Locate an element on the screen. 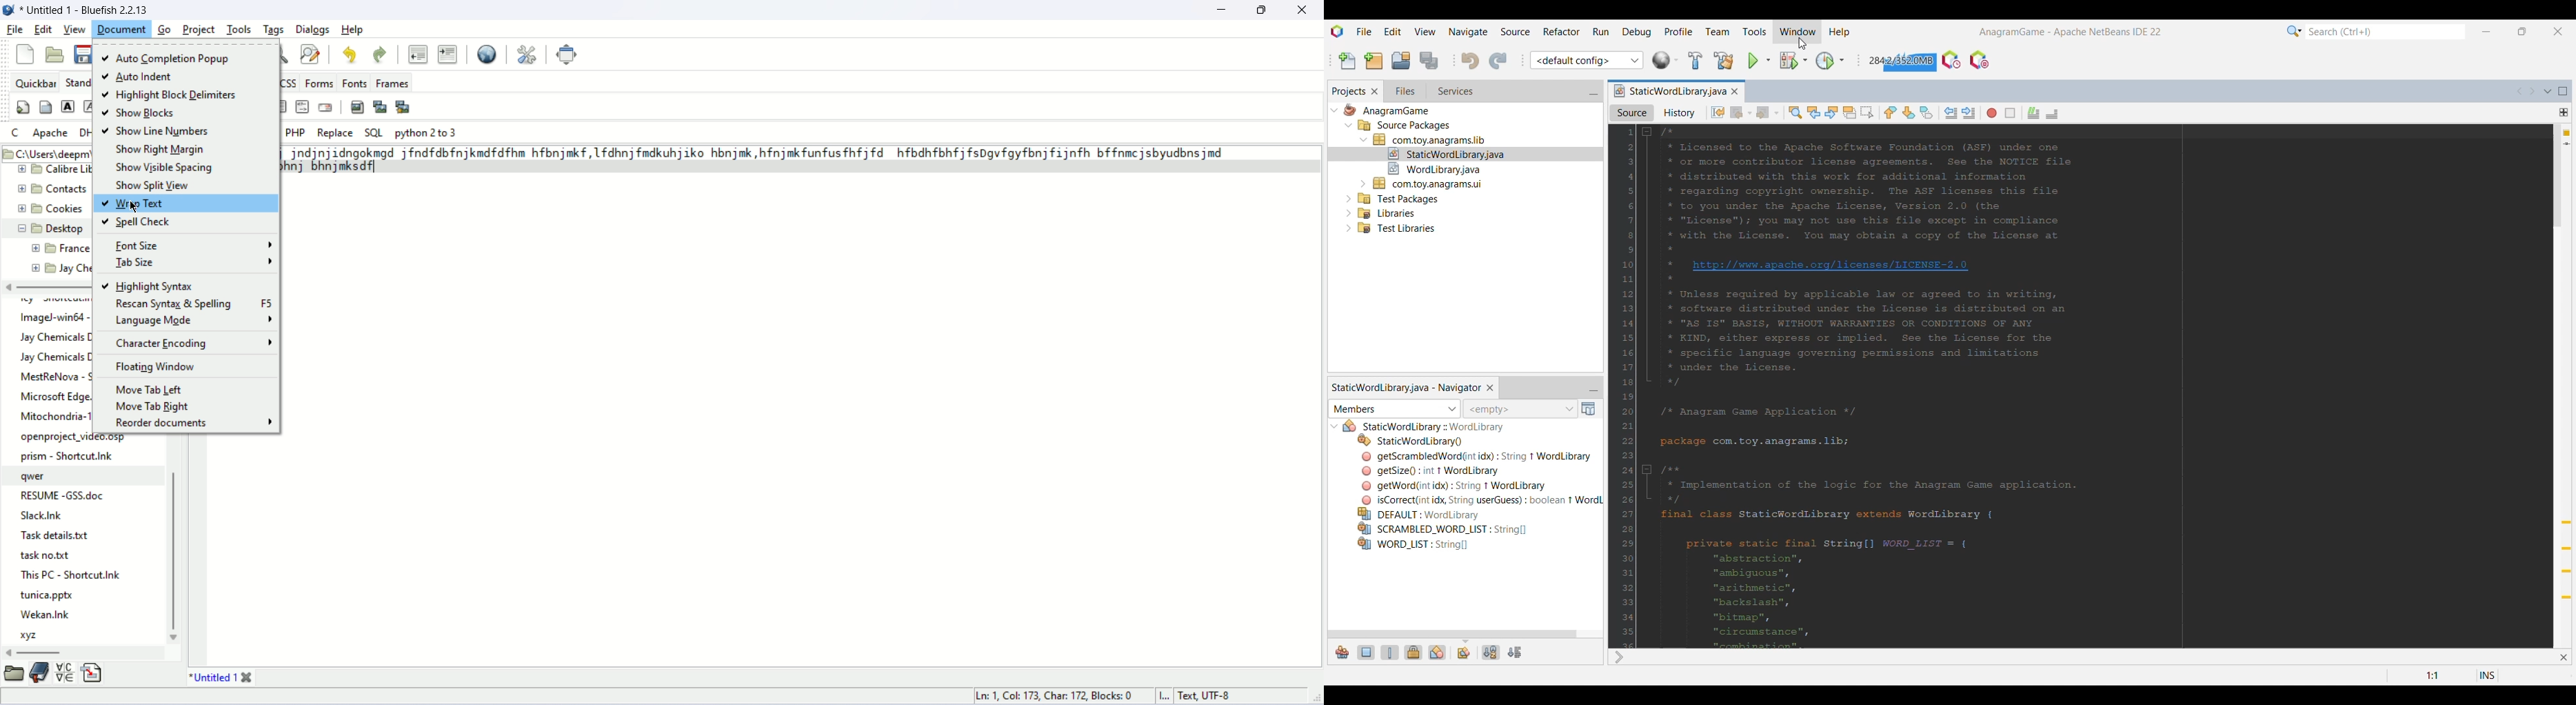 The image size is (2576, 728). task no.tct is located at coordinates (49, 554).